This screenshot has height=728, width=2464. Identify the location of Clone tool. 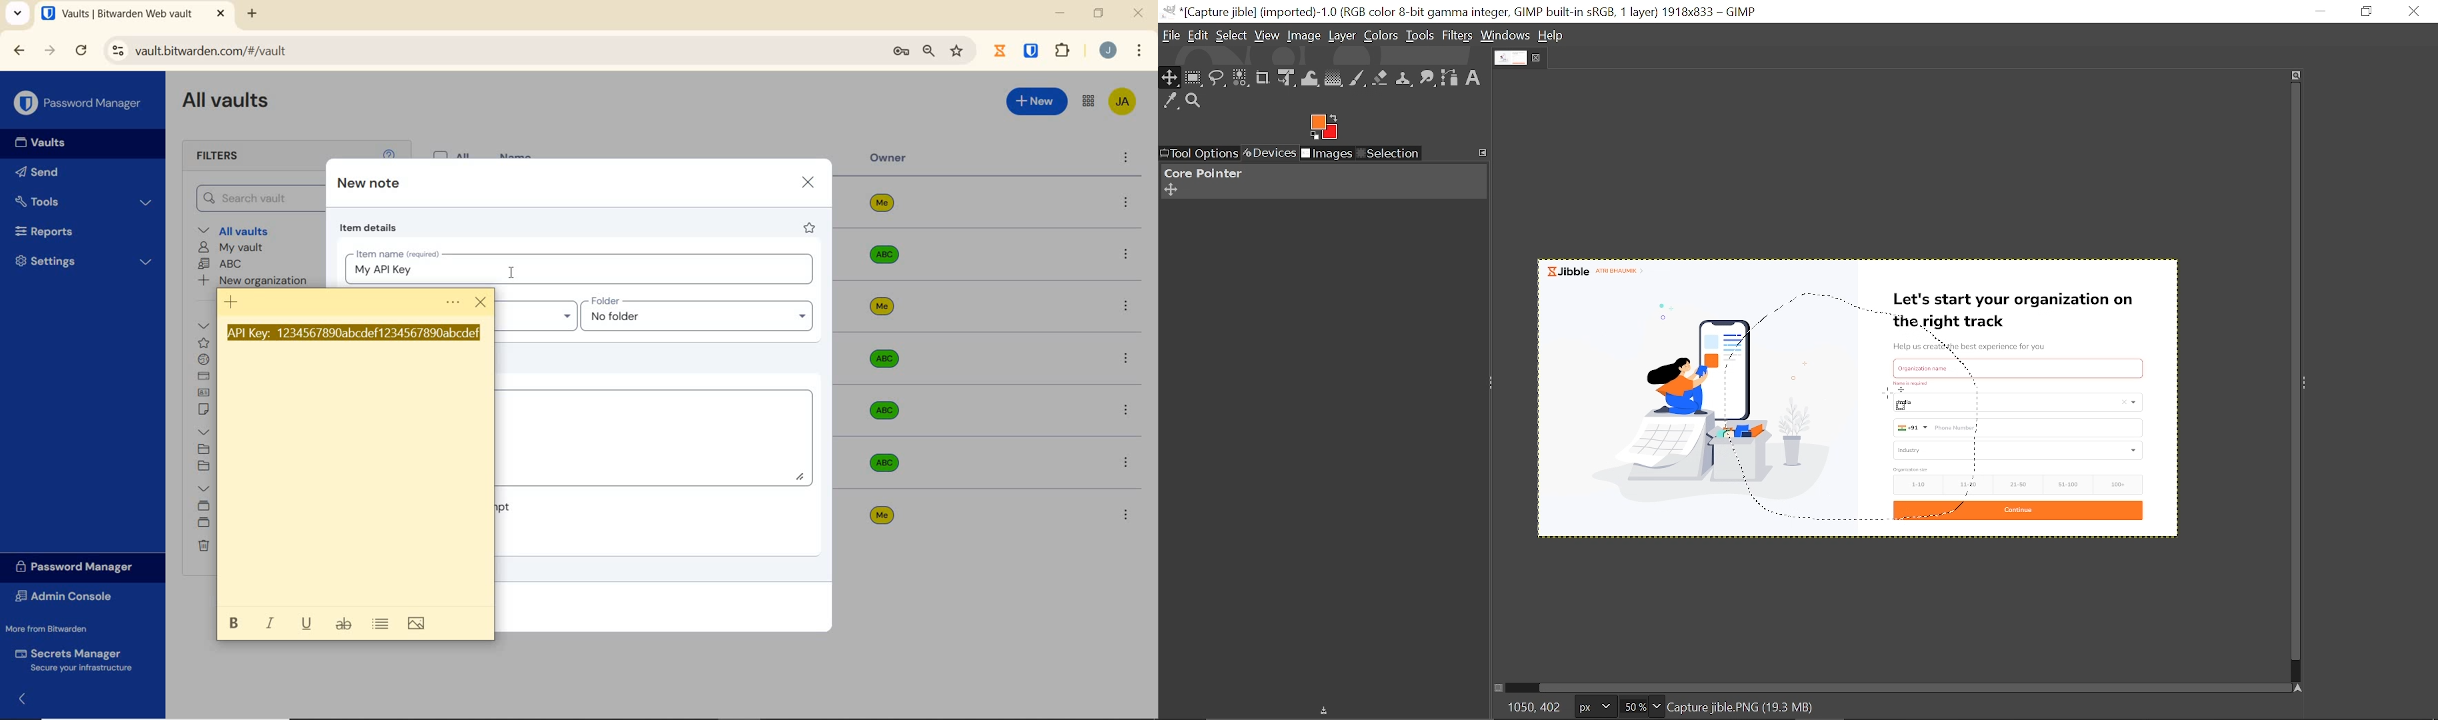
(1405, 80).